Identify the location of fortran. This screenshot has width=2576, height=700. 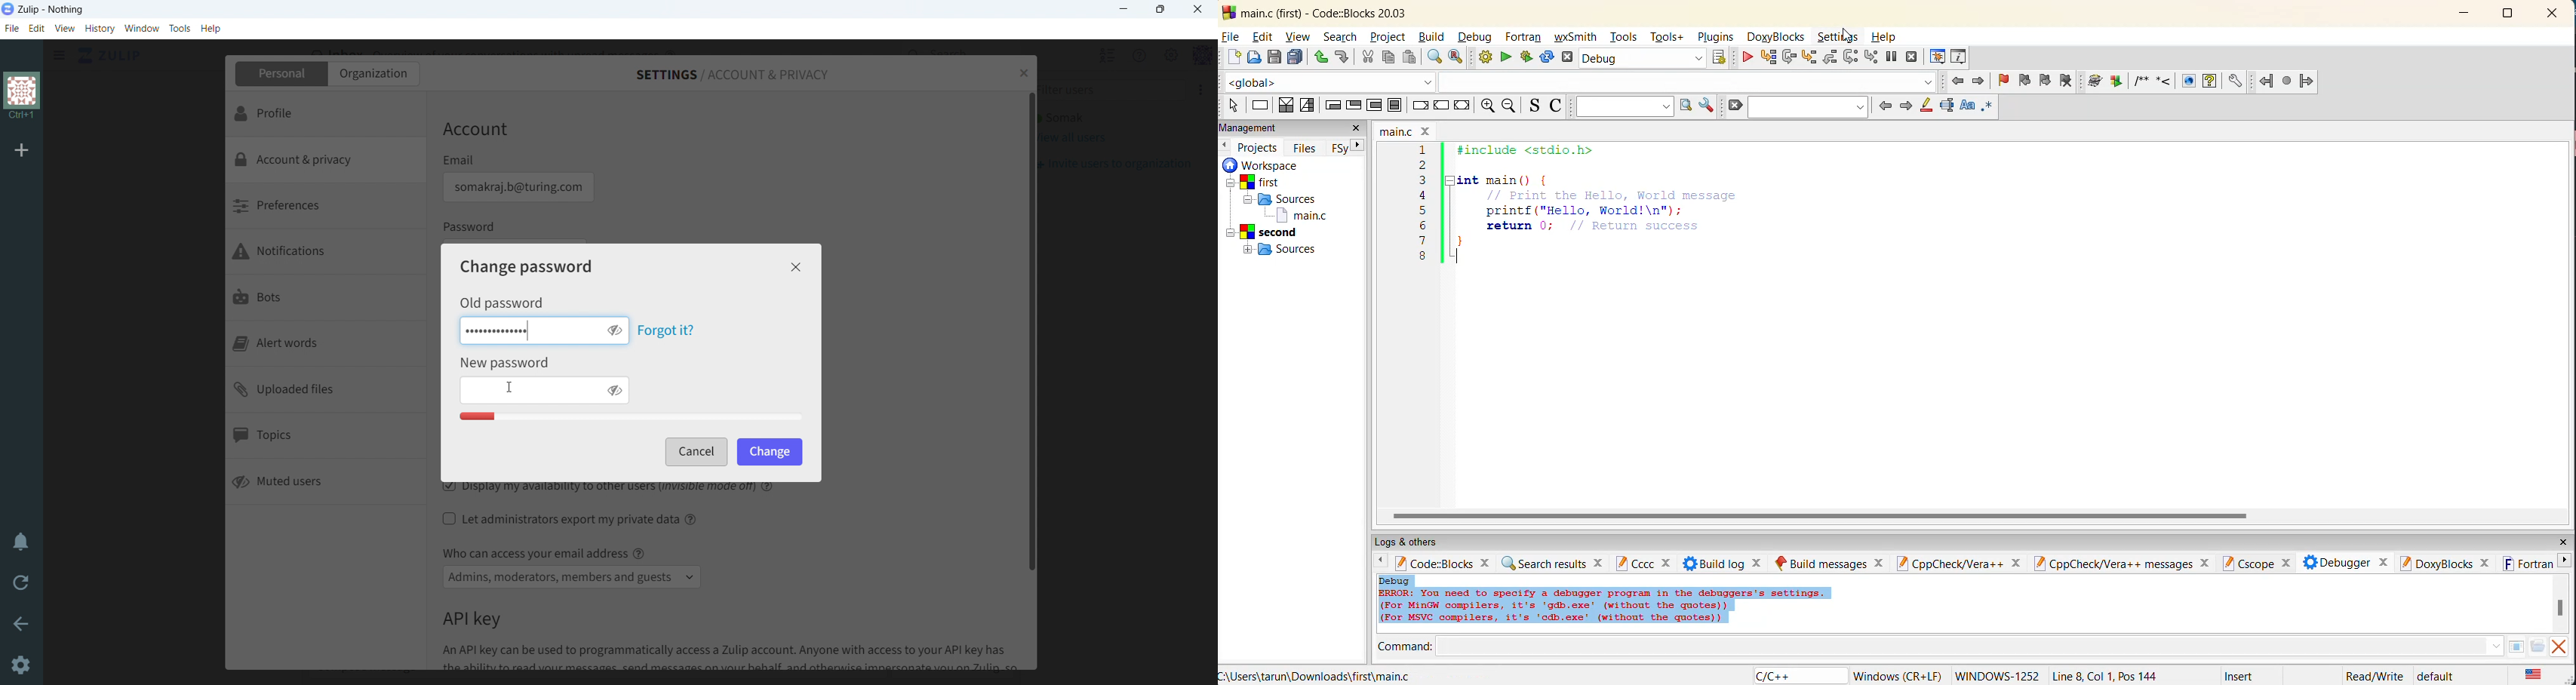
(1525, 37).